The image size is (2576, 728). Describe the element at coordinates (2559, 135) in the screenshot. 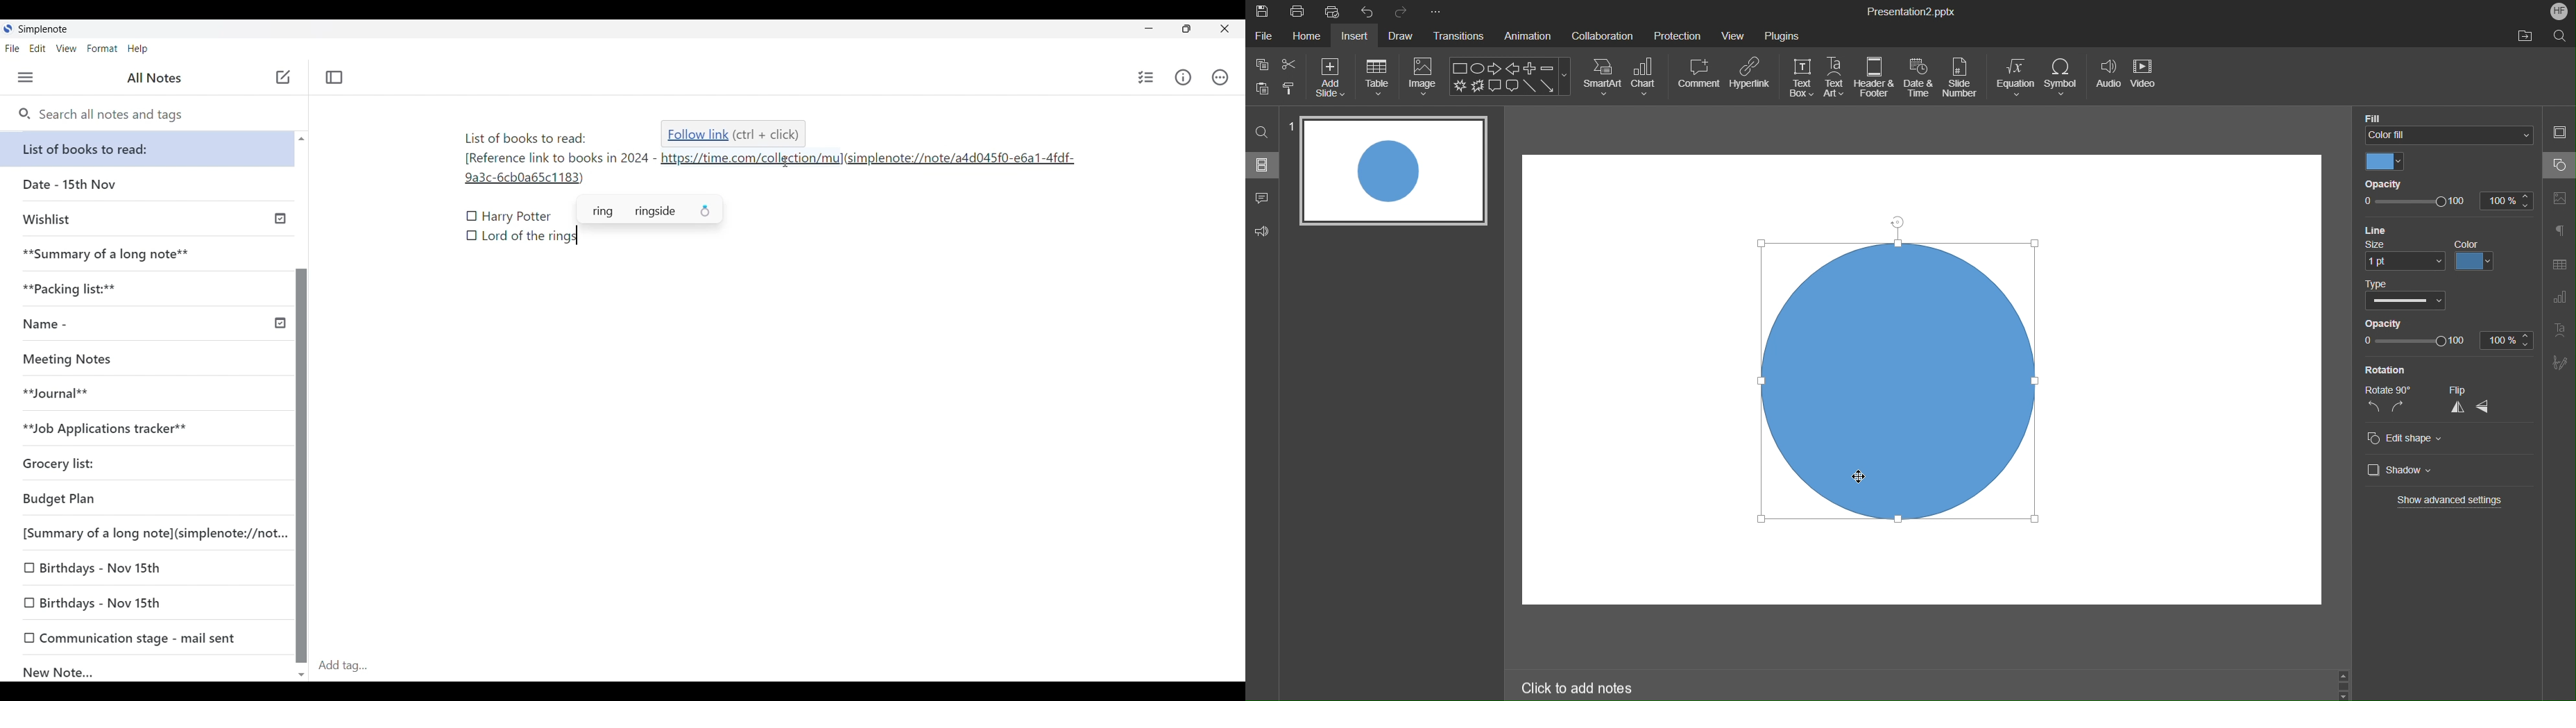

I see `Slide Settings` at that location.